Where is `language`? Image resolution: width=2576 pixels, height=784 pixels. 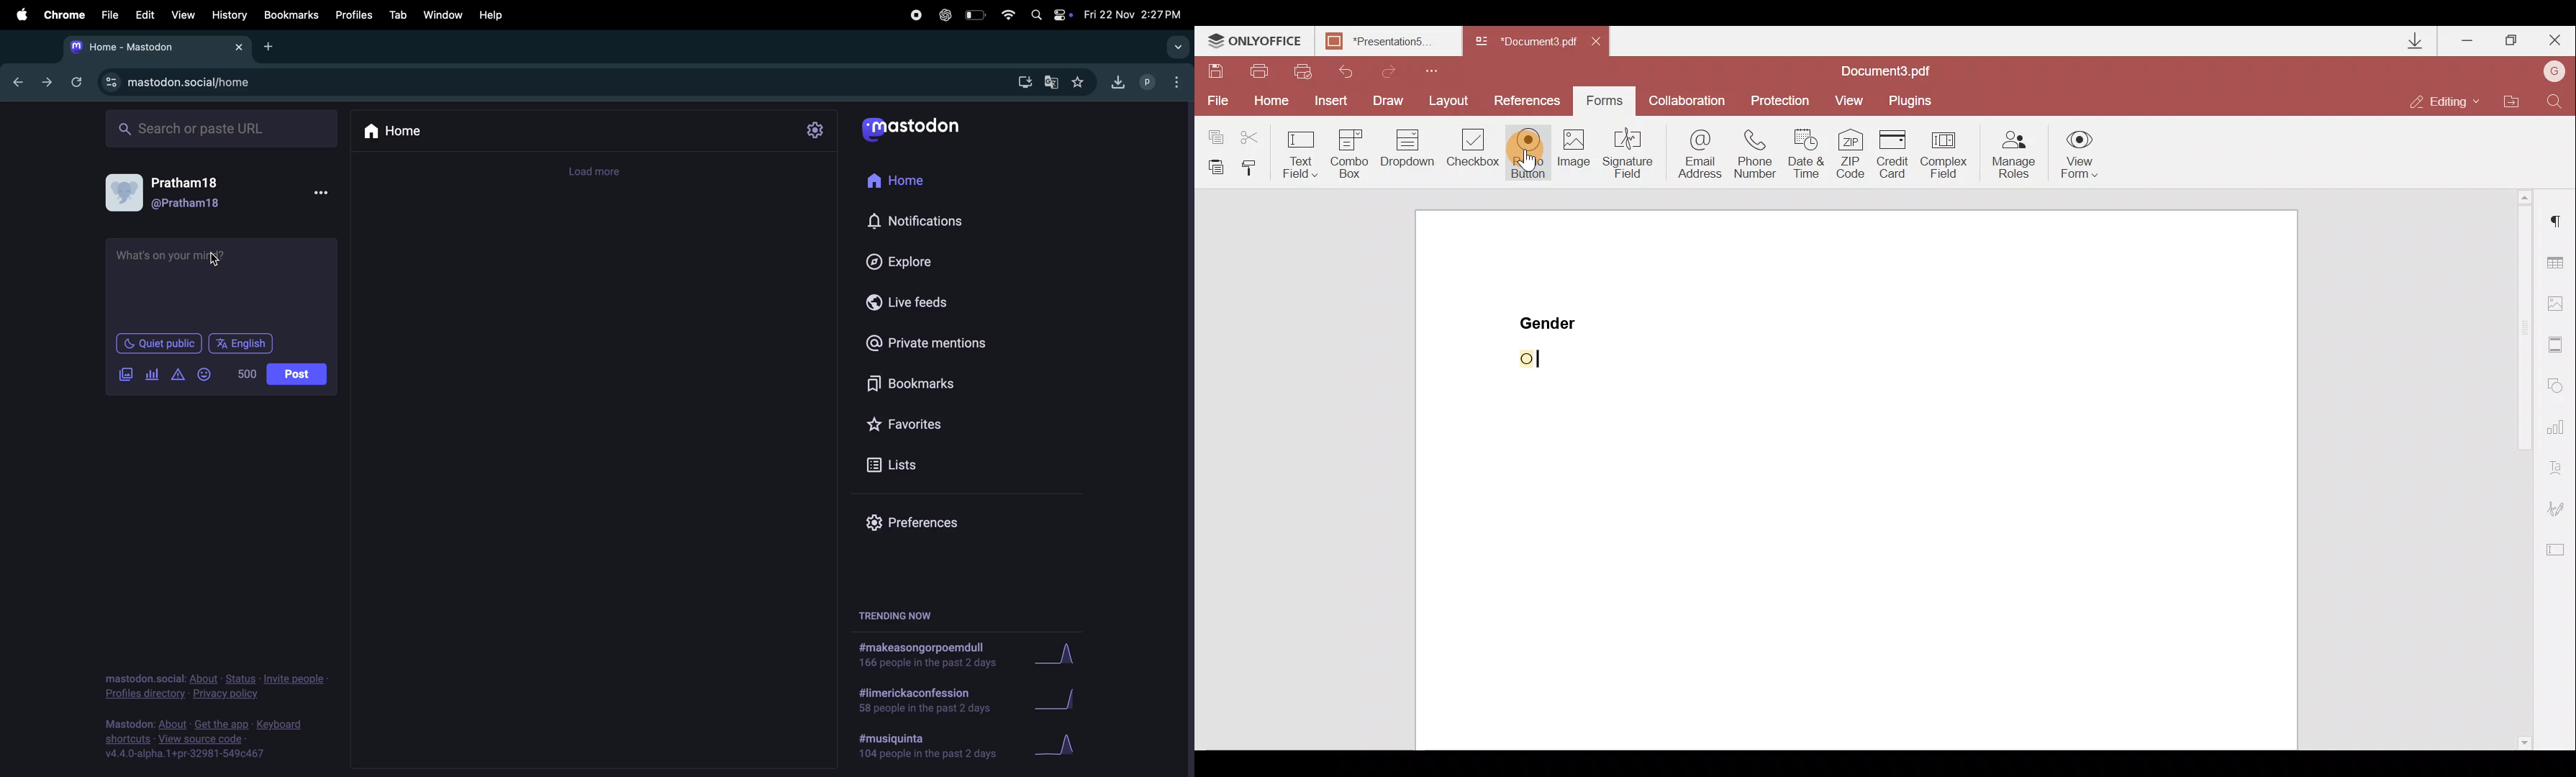 language is located at coordinates (242, 344).